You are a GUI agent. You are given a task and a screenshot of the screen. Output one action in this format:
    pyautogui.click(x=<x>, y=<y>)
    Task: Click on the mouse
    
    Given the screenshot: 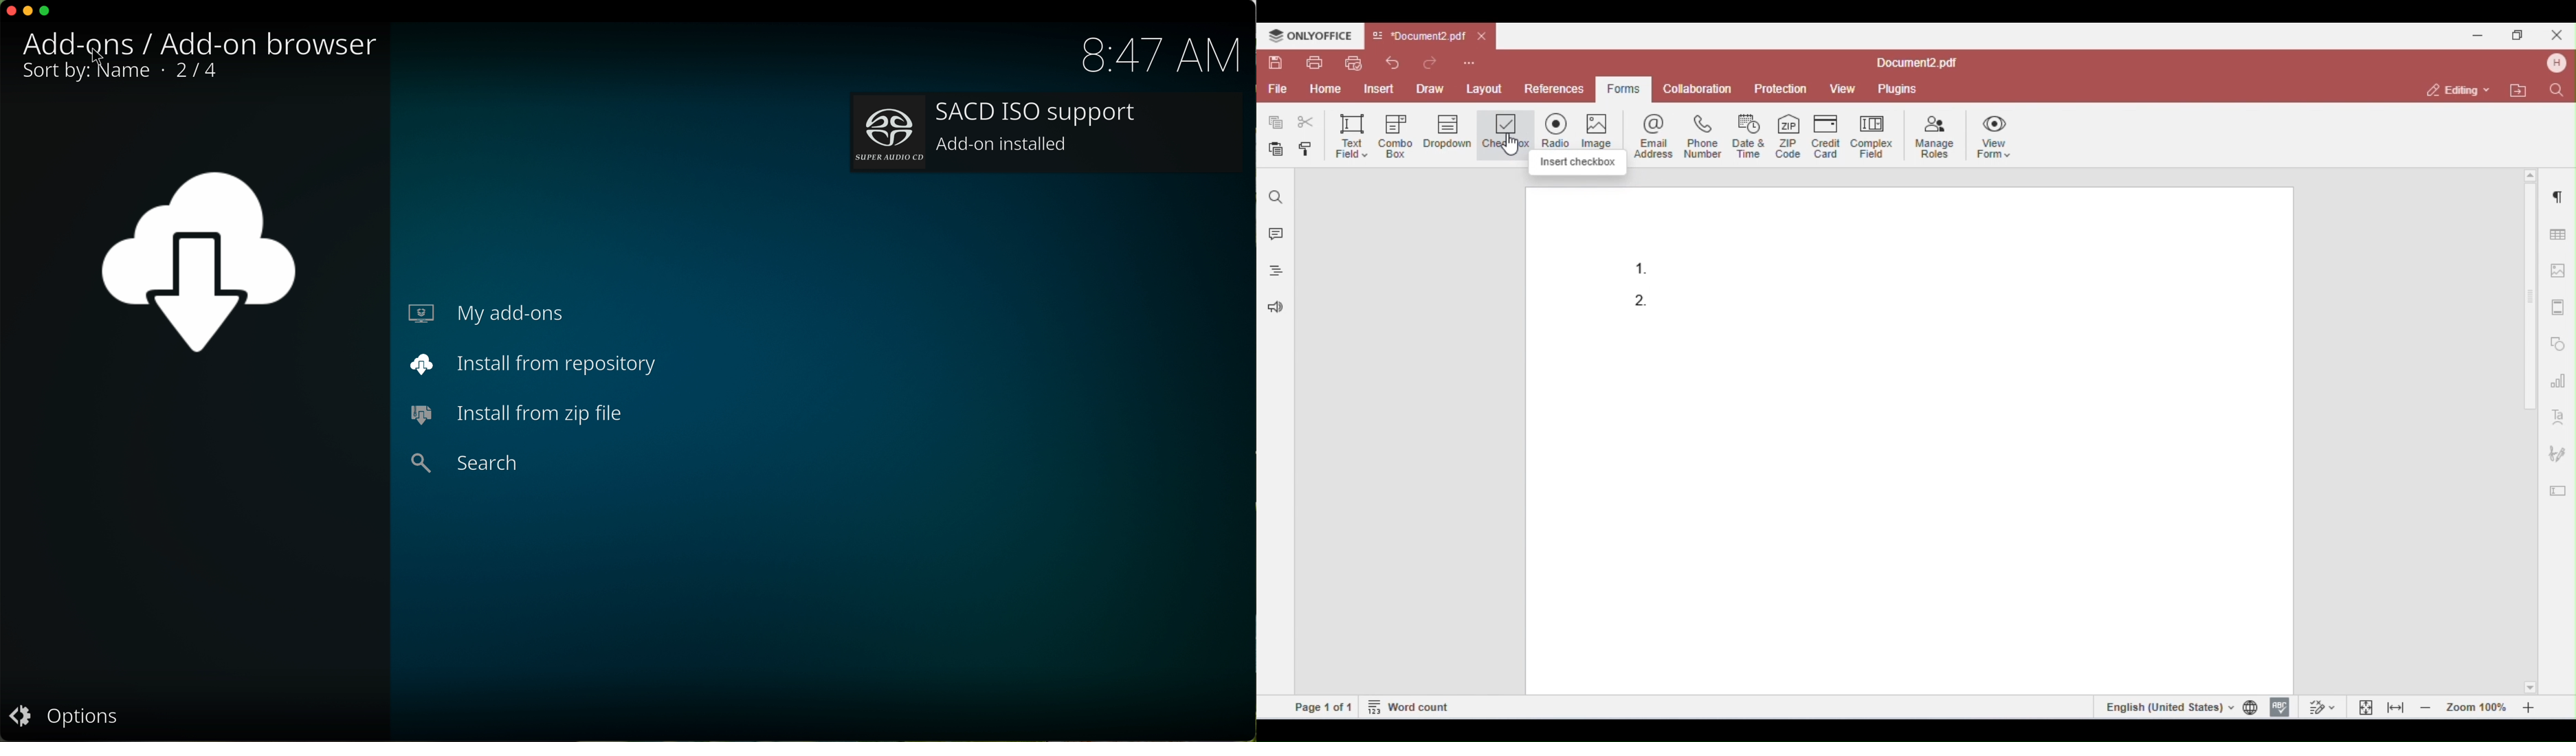 What is the action you would take?
    pyautogui.click(x=99, y=56)
    